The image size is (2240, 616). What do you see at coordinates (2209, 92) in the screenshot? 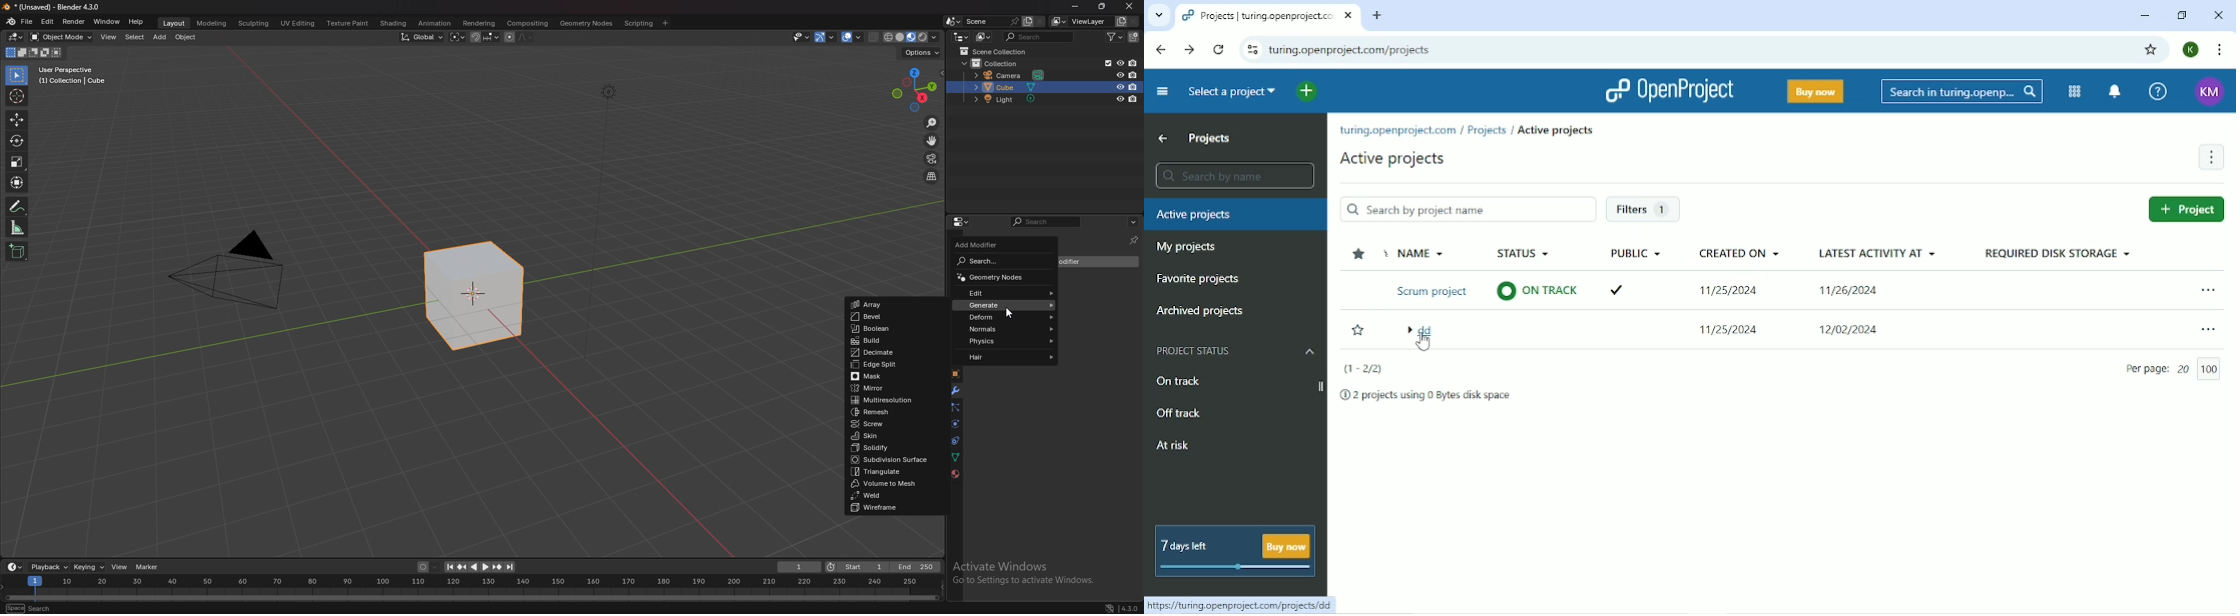
I see `Account` at bounding box center [2209, 92].